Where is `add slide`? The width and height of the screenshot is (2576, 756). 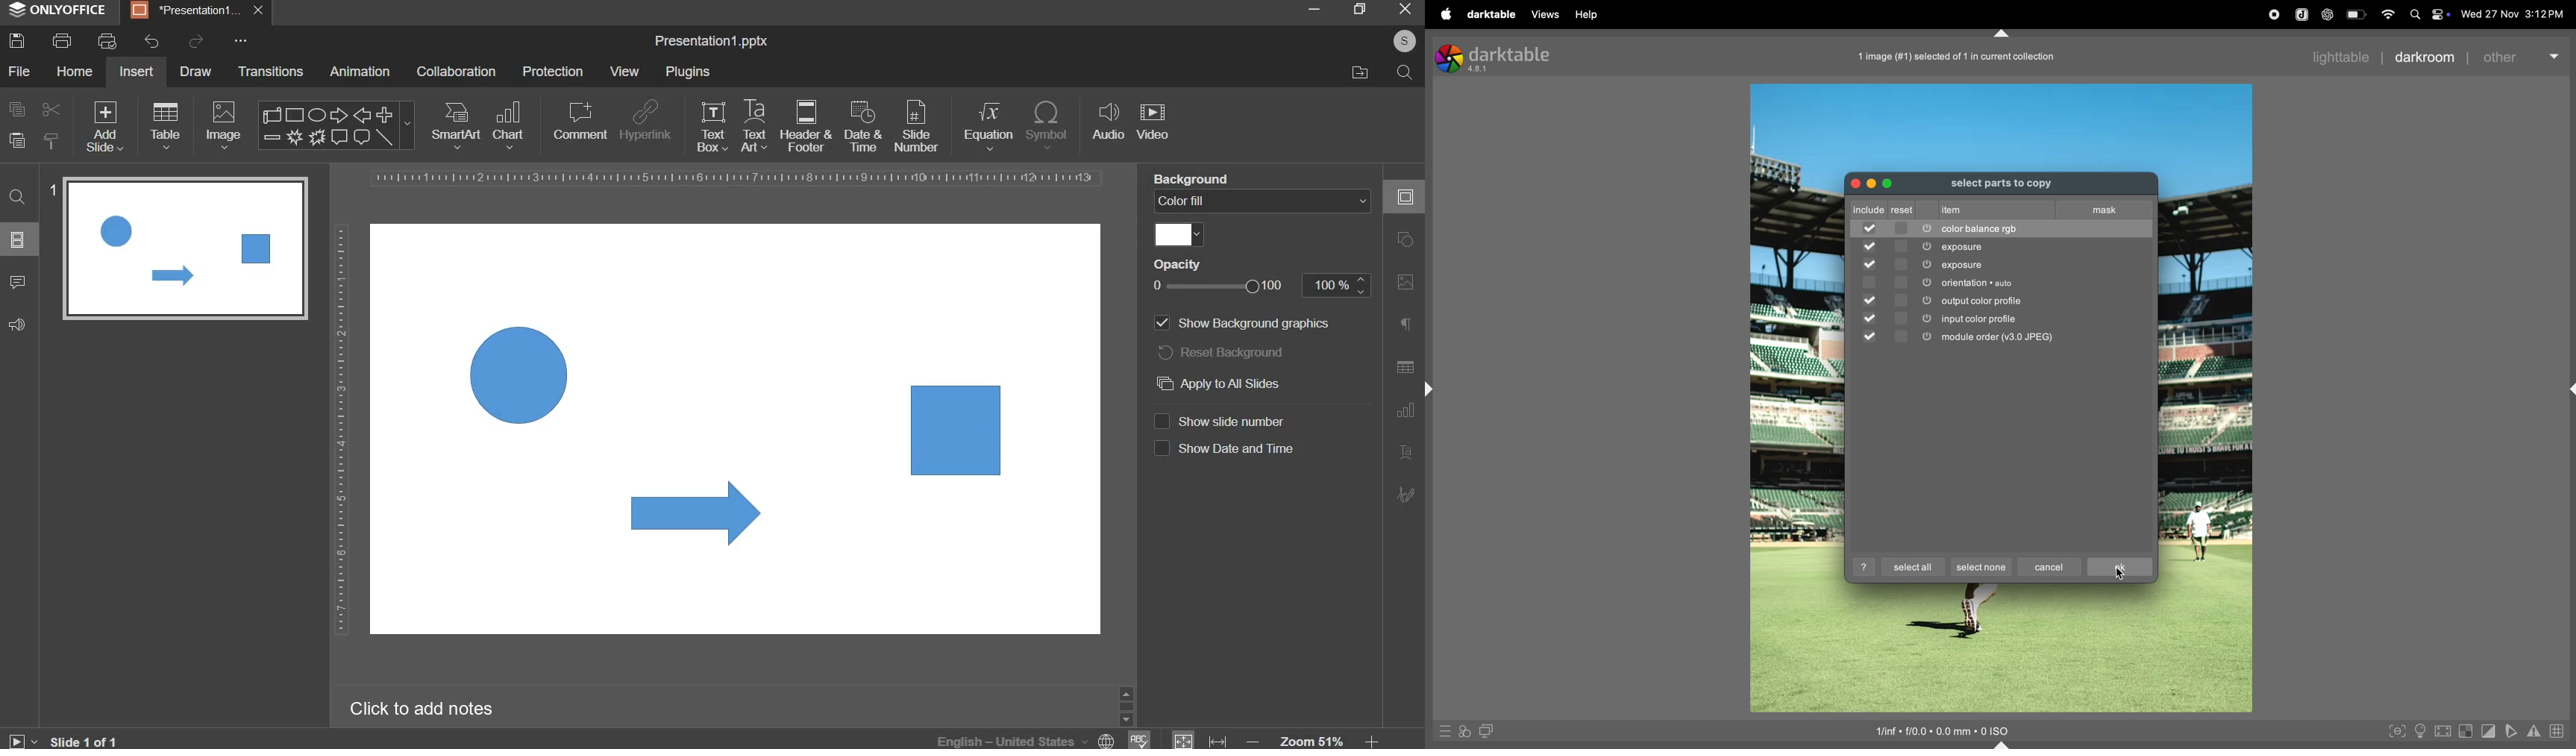 add slide is located at coordinates (105, 128).